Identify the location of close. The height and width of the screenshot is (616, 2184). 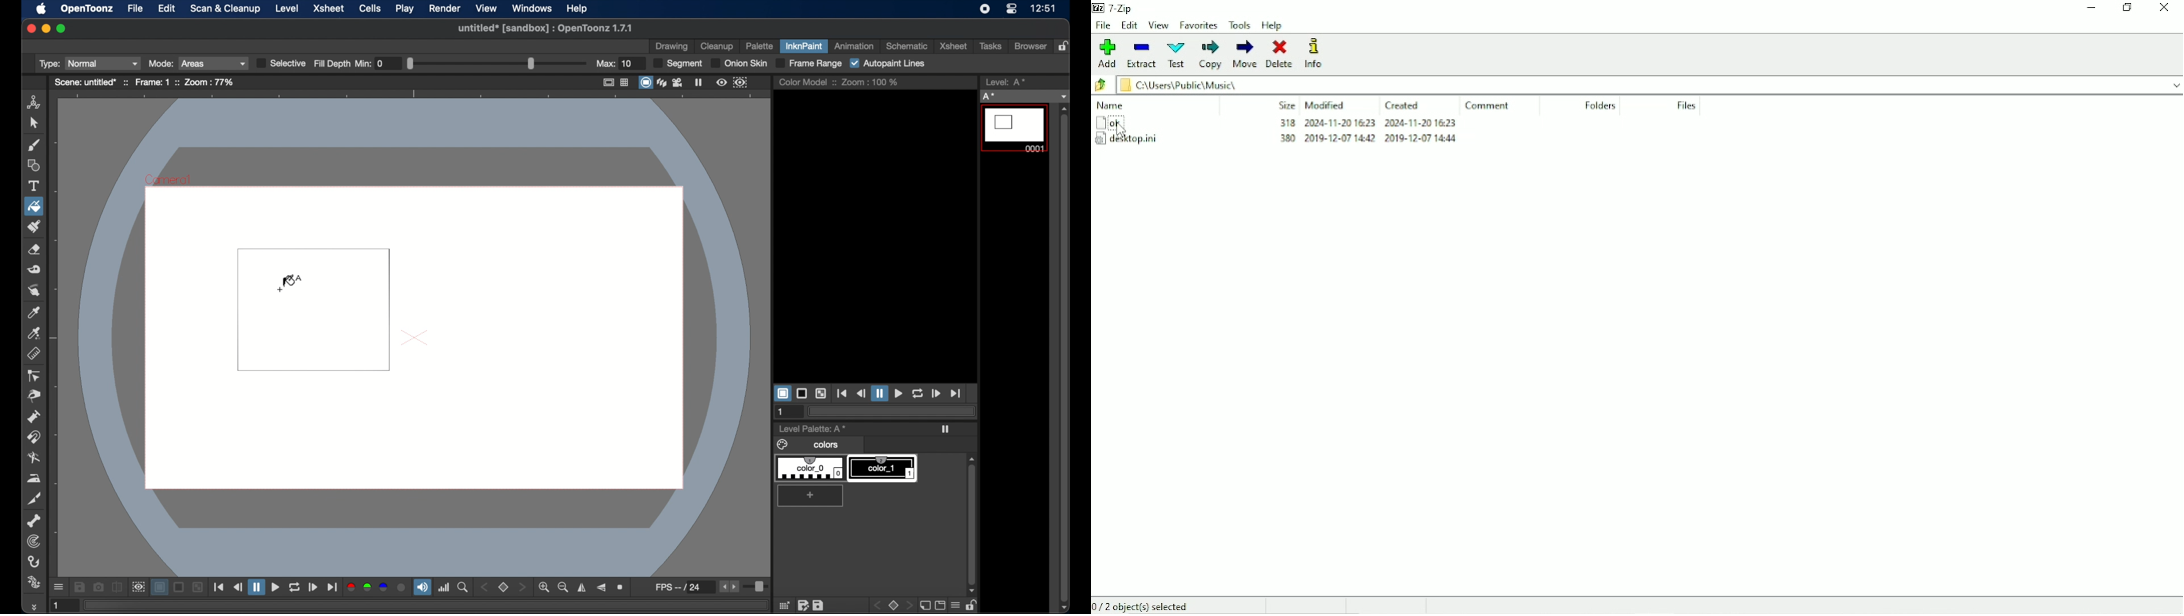
(30, 29).